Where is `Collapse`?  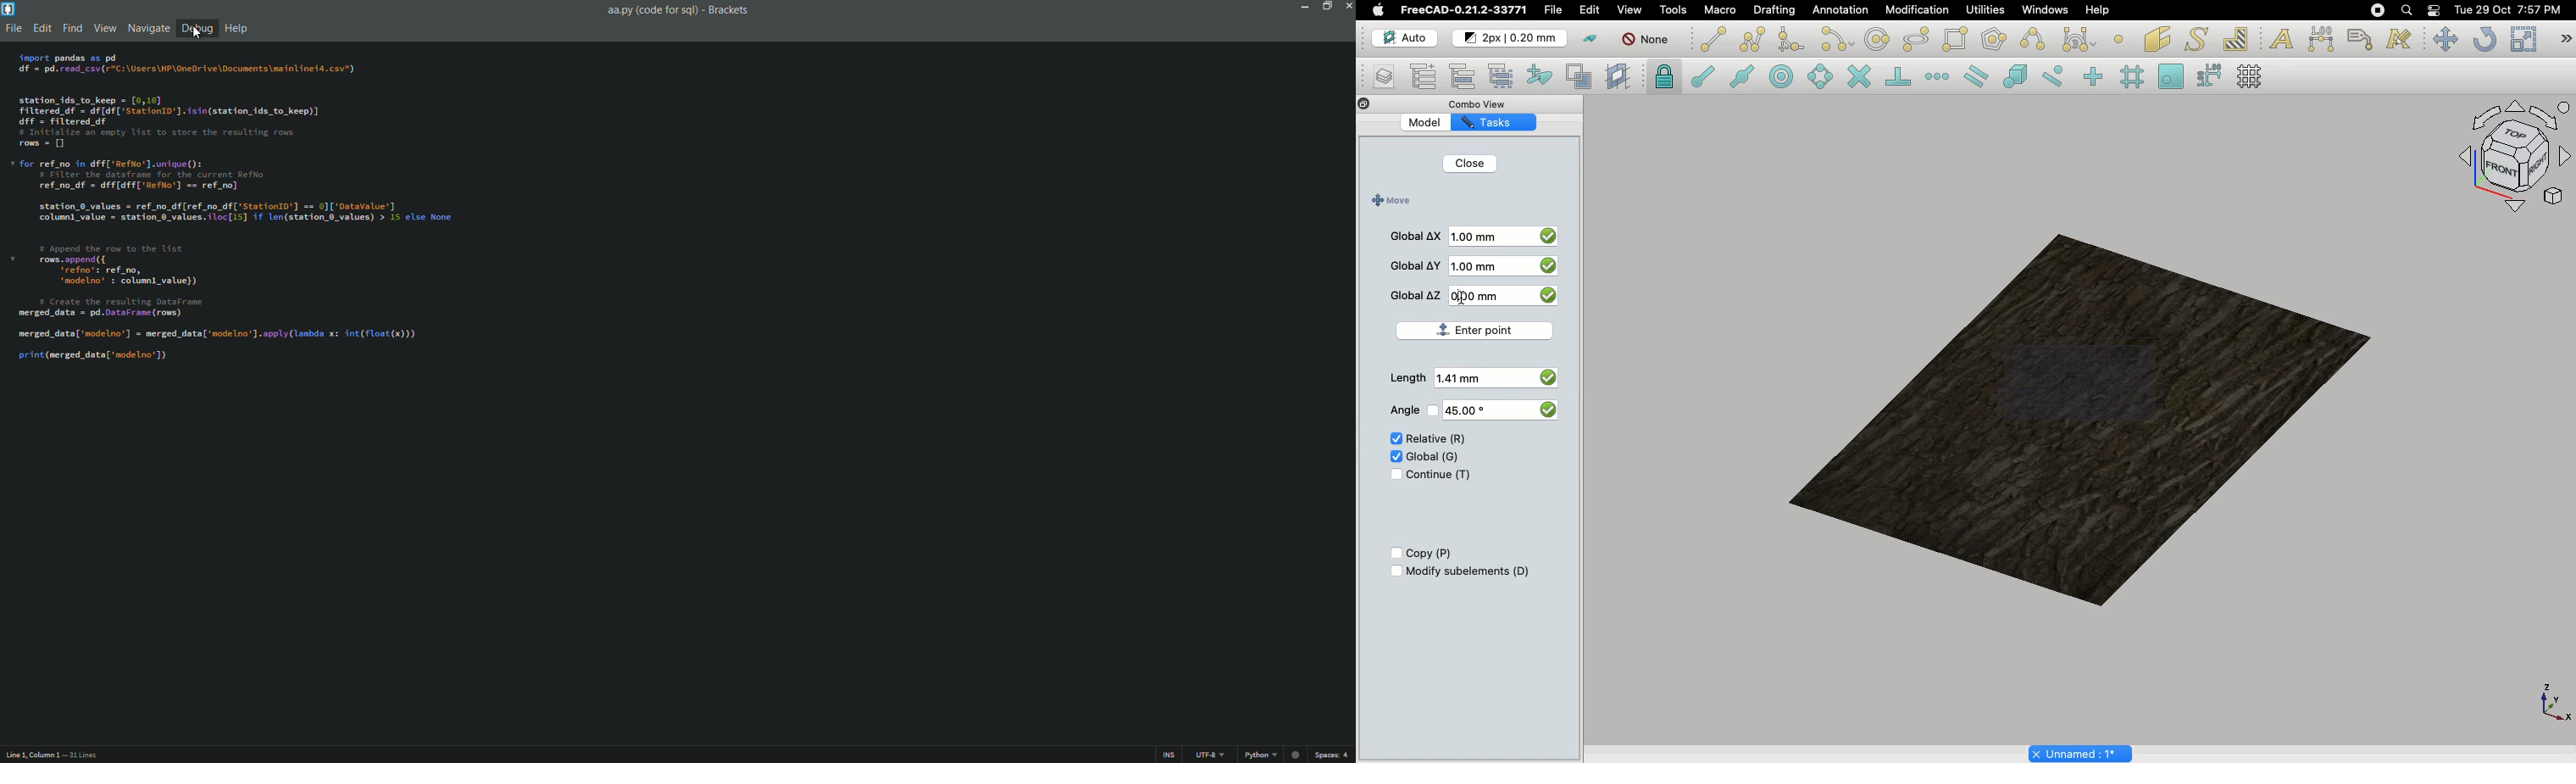 Collapse is located at coordinates (1380, 104).